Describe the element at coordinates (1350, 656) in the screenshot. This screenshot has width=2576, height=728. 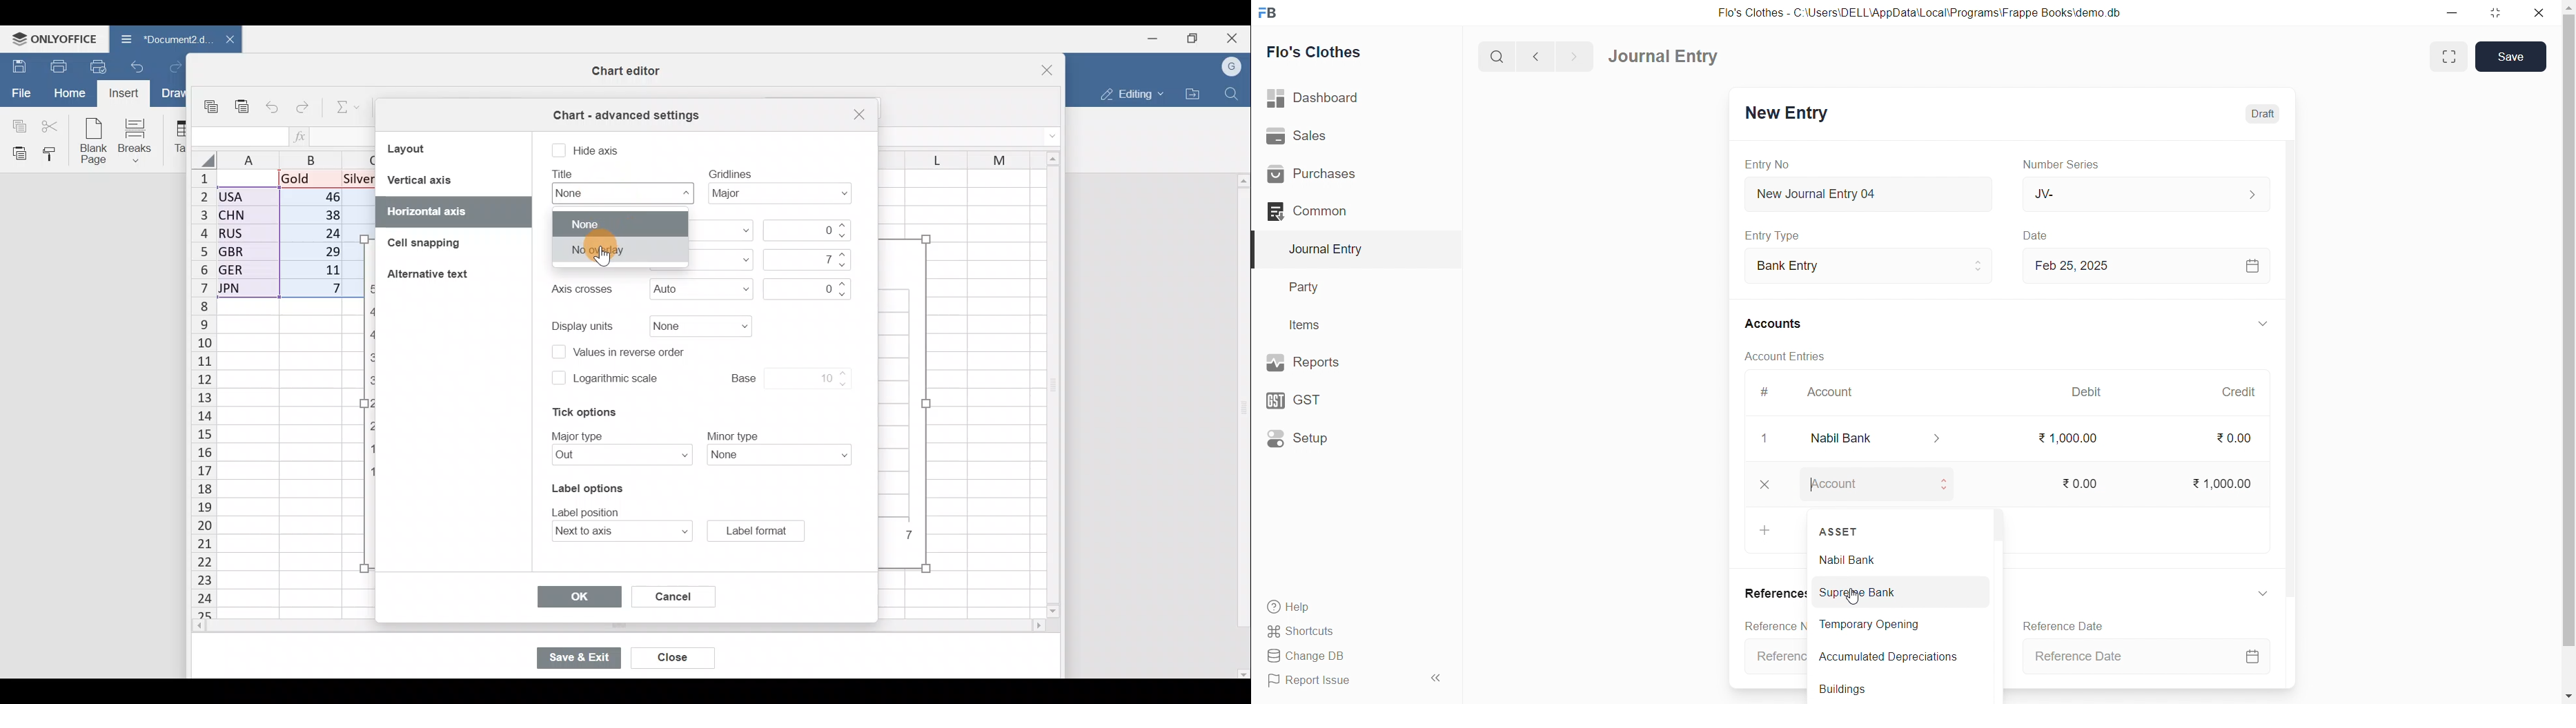
I see `Change DB` at that location.